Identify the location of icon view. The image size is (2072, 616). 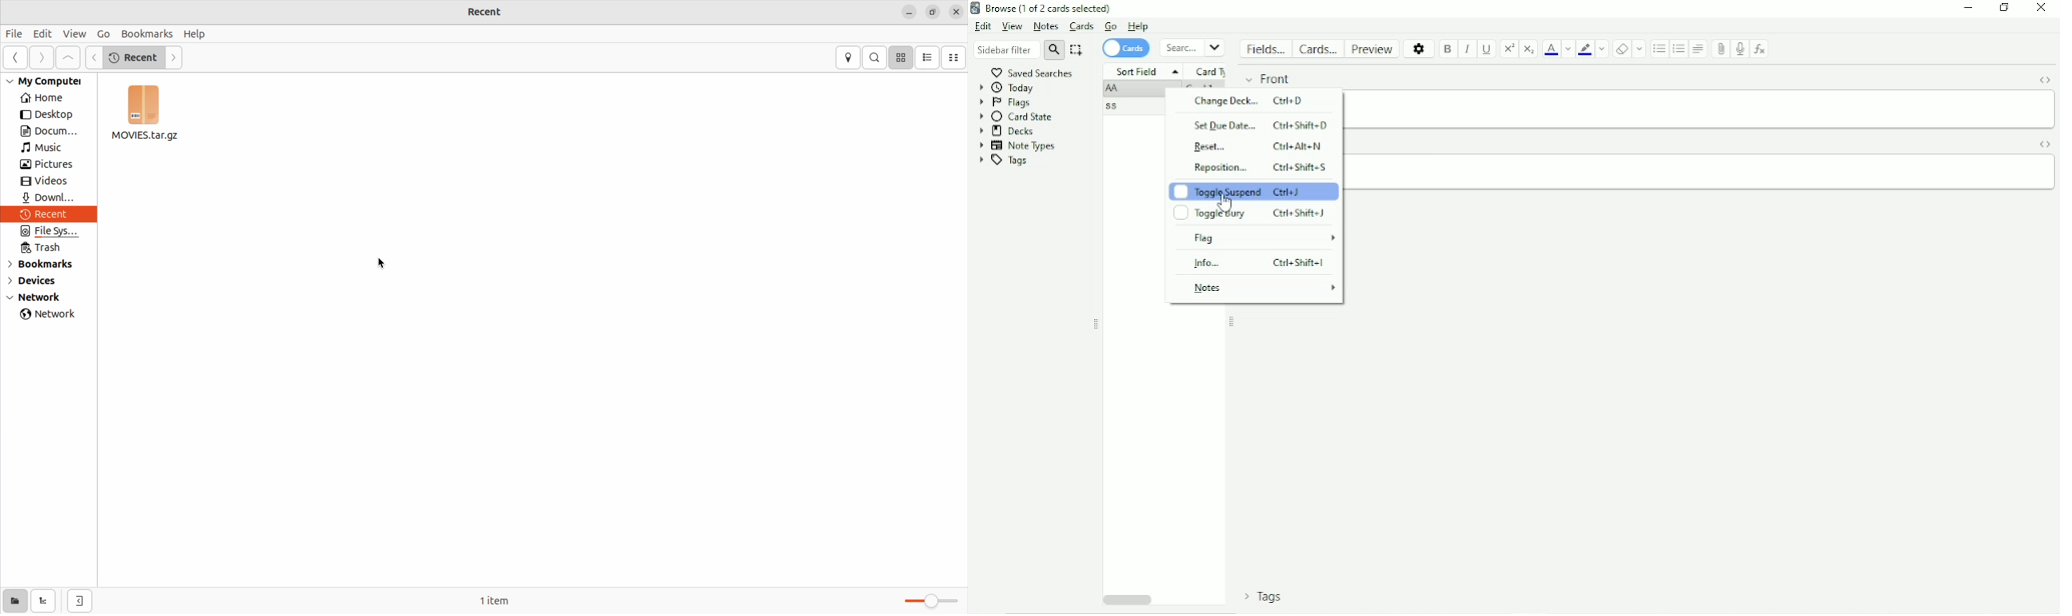
(902, 58).